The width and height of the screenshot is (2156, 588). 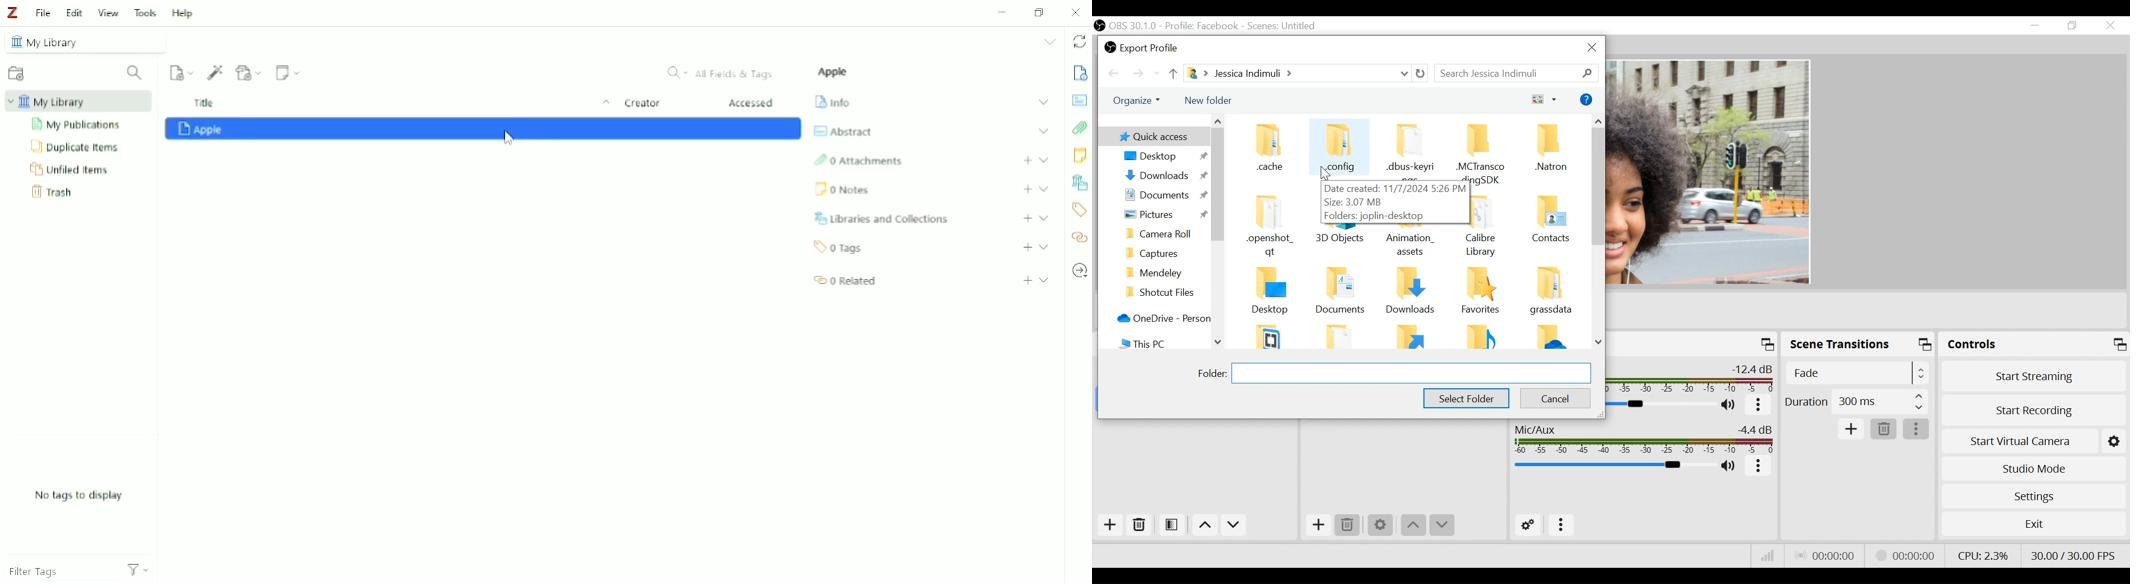 What do you see at coordinates (1048, 43) in the screenshot?
I see `List all tabs` at bounding box center [1048, 43].